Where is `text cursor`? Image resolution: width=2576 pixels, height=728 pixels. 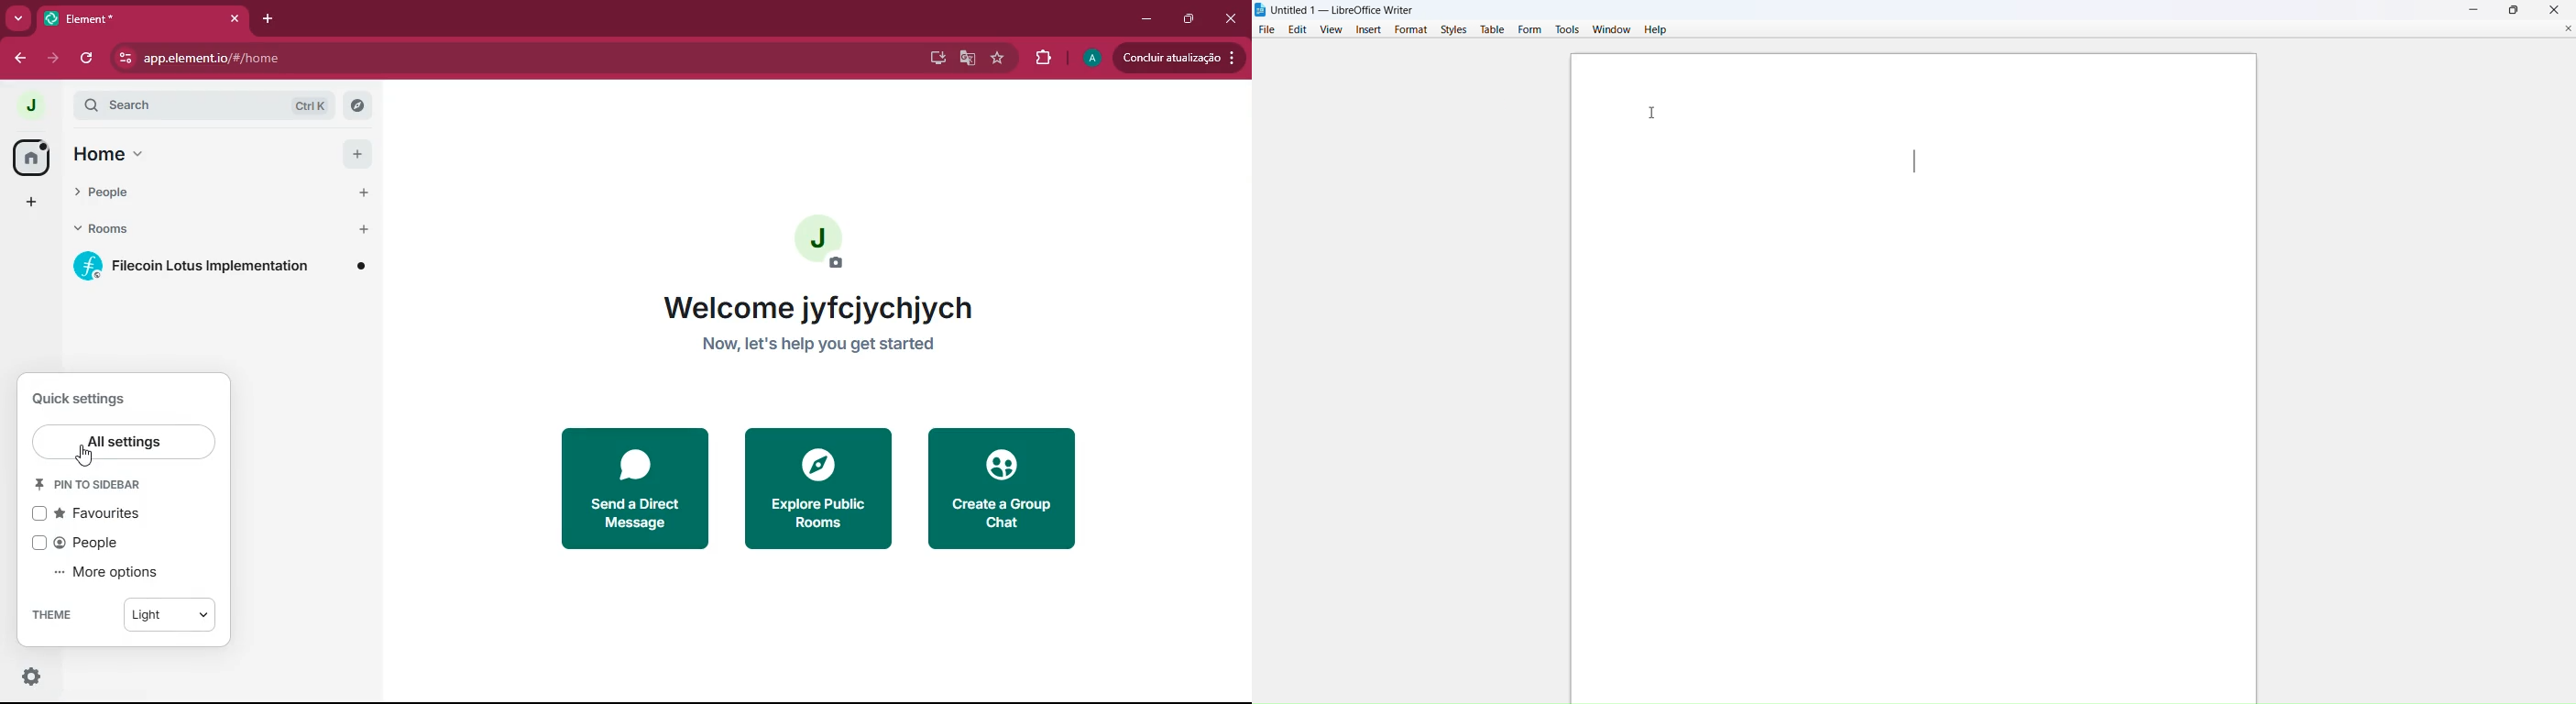
text cursor is located at coordinates (1913, 166).